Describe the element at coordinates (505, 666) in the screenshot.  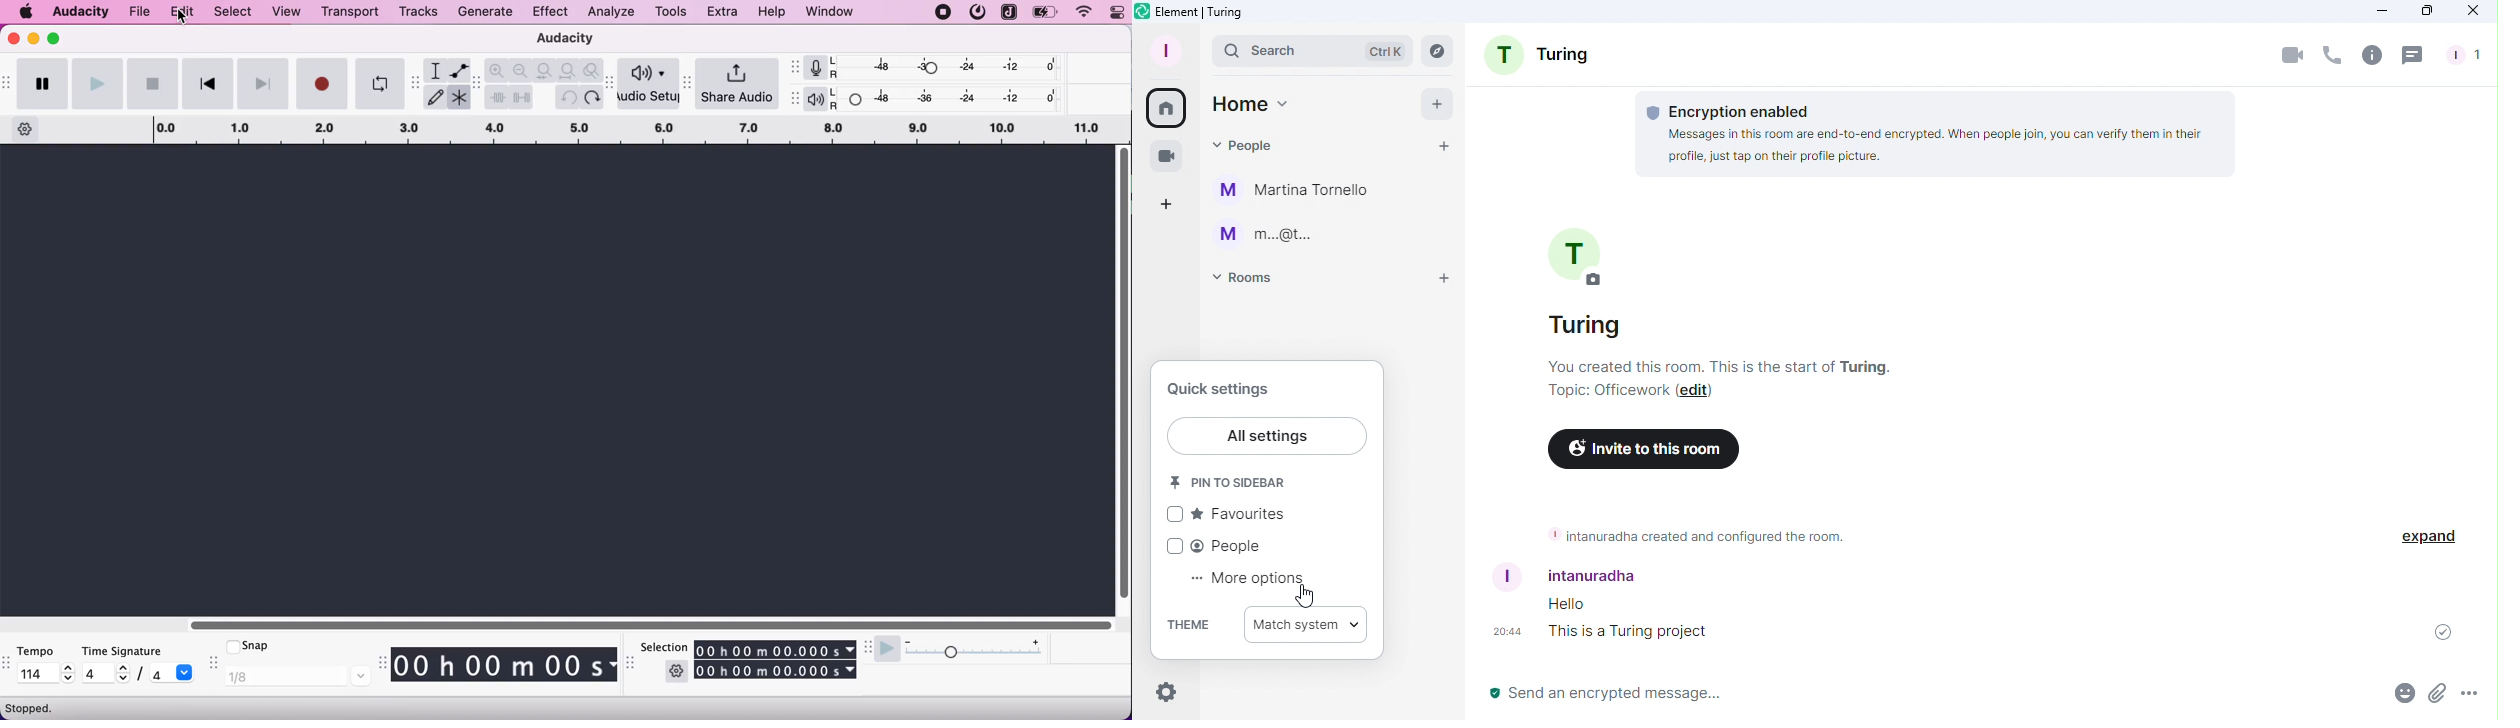
I see `track timing` at that location.